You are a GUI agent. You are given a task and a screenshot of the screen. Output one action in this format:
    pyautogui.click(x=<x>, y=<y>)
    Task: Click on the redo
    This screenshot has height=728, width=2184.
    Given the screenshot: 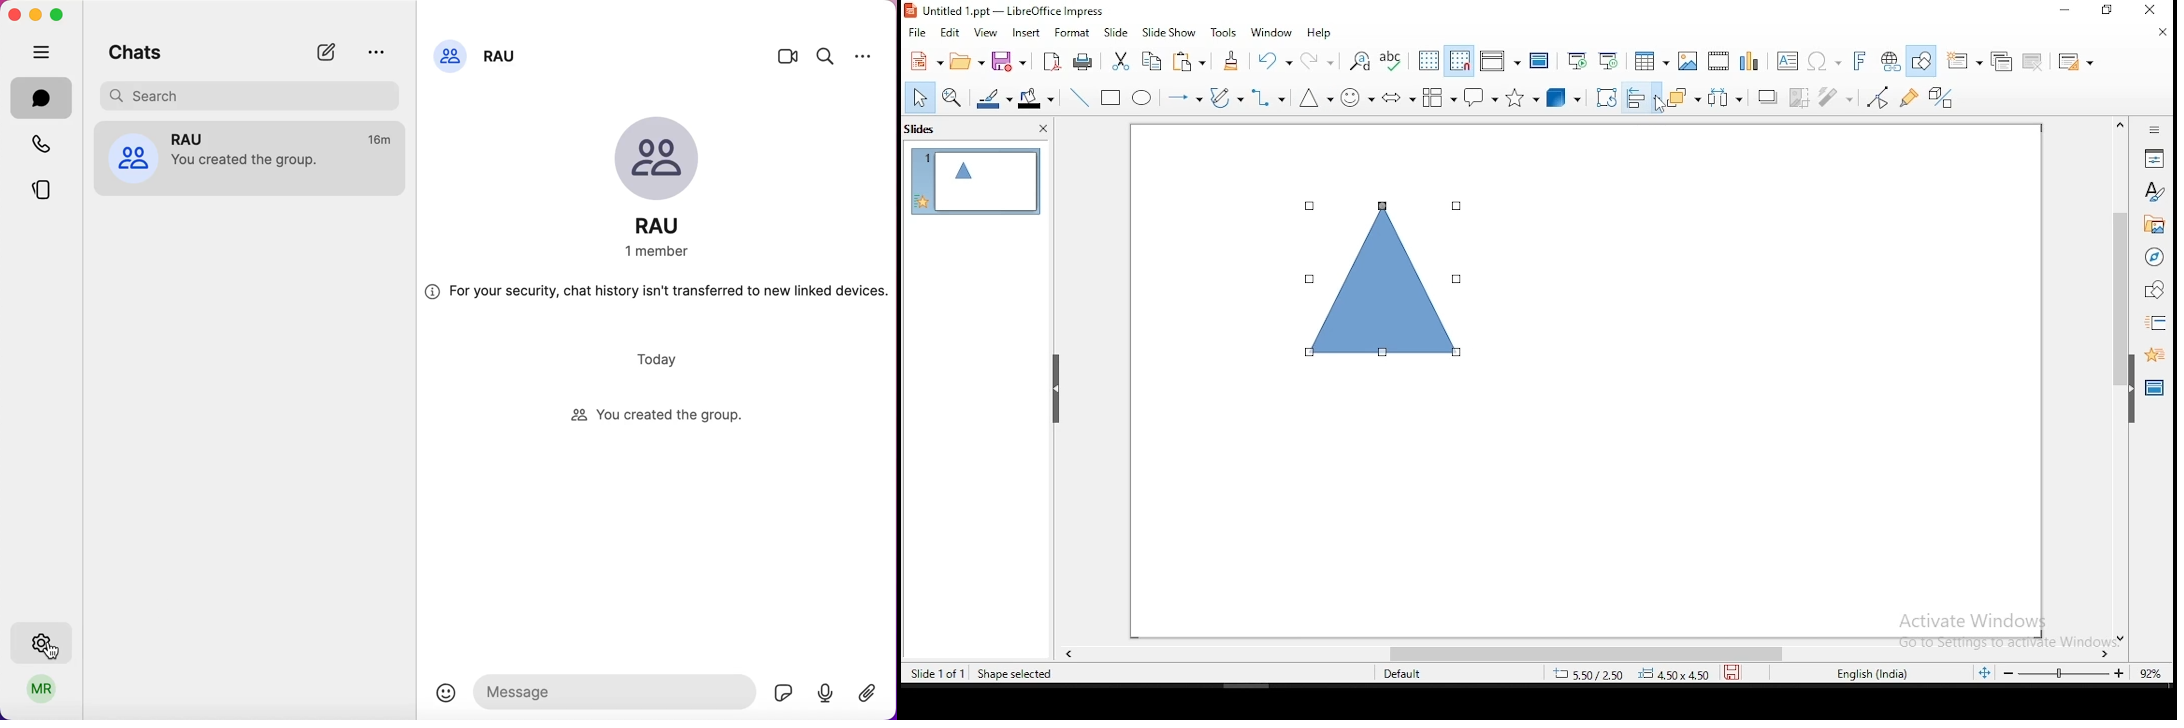 What is the action you would take?
    pyautogui.click(x=1317, y=60)
    